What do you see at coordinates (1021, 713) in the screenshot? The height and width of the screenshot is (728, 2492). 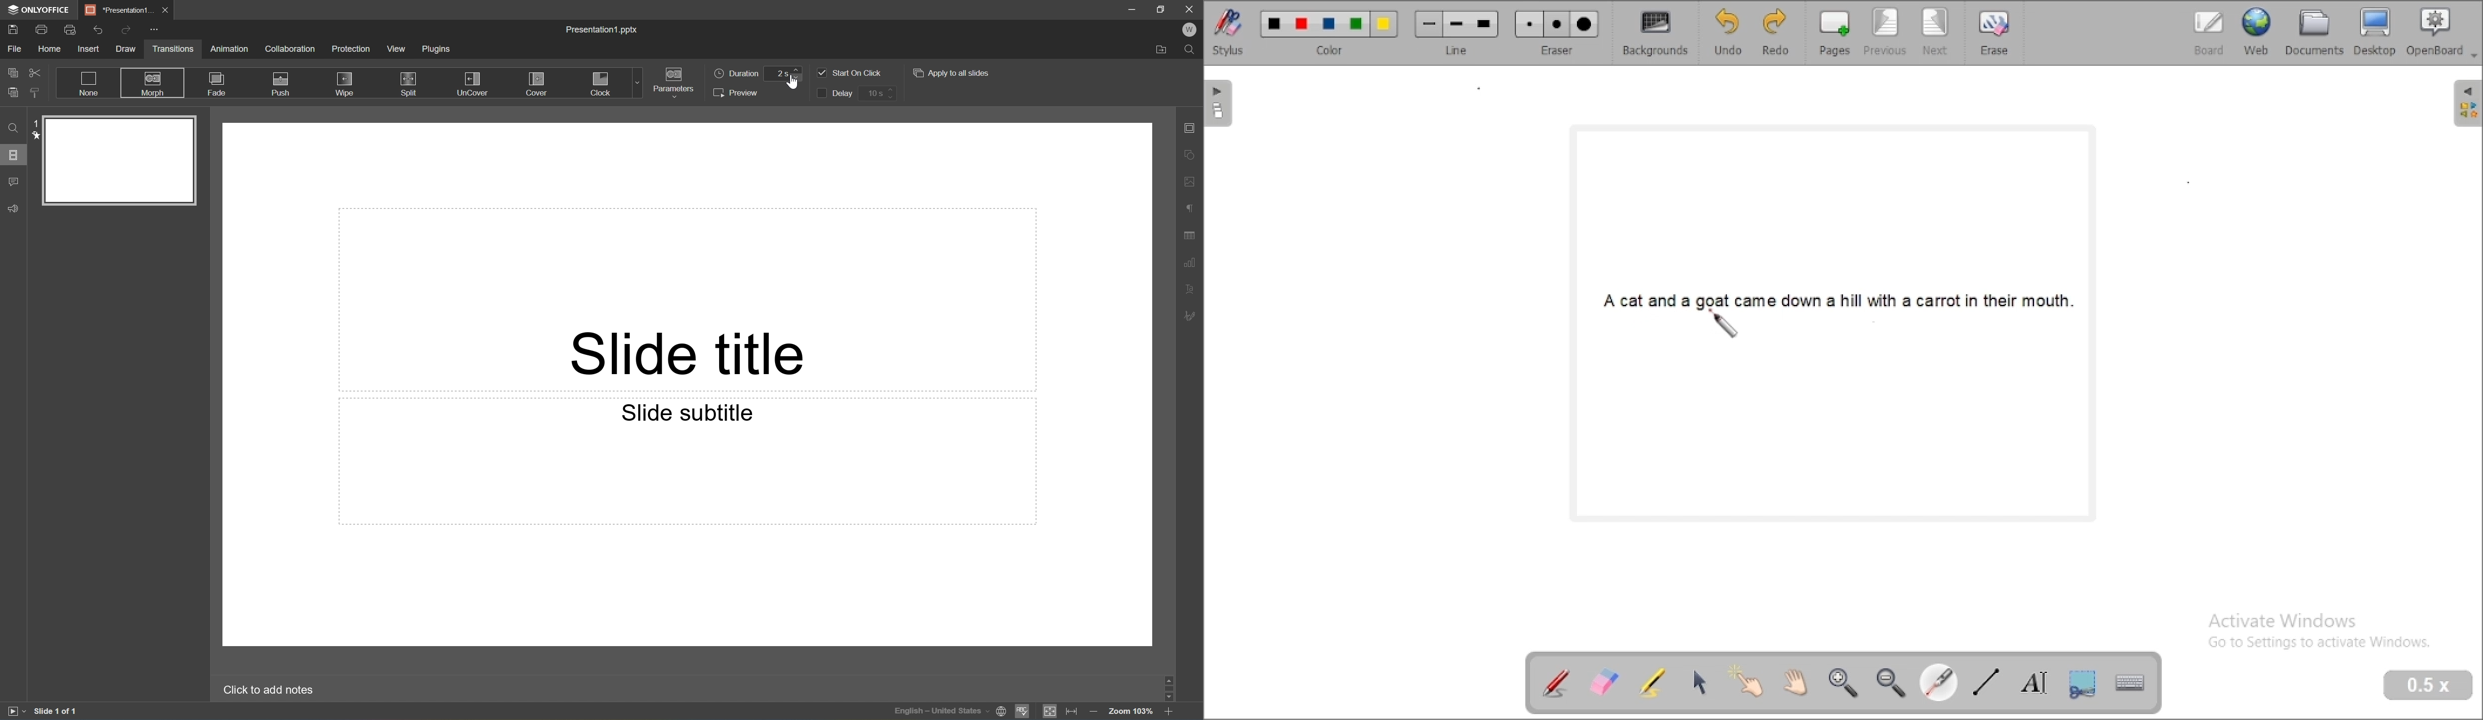 I see `Spell checking` at bounding box center [1021, 713].